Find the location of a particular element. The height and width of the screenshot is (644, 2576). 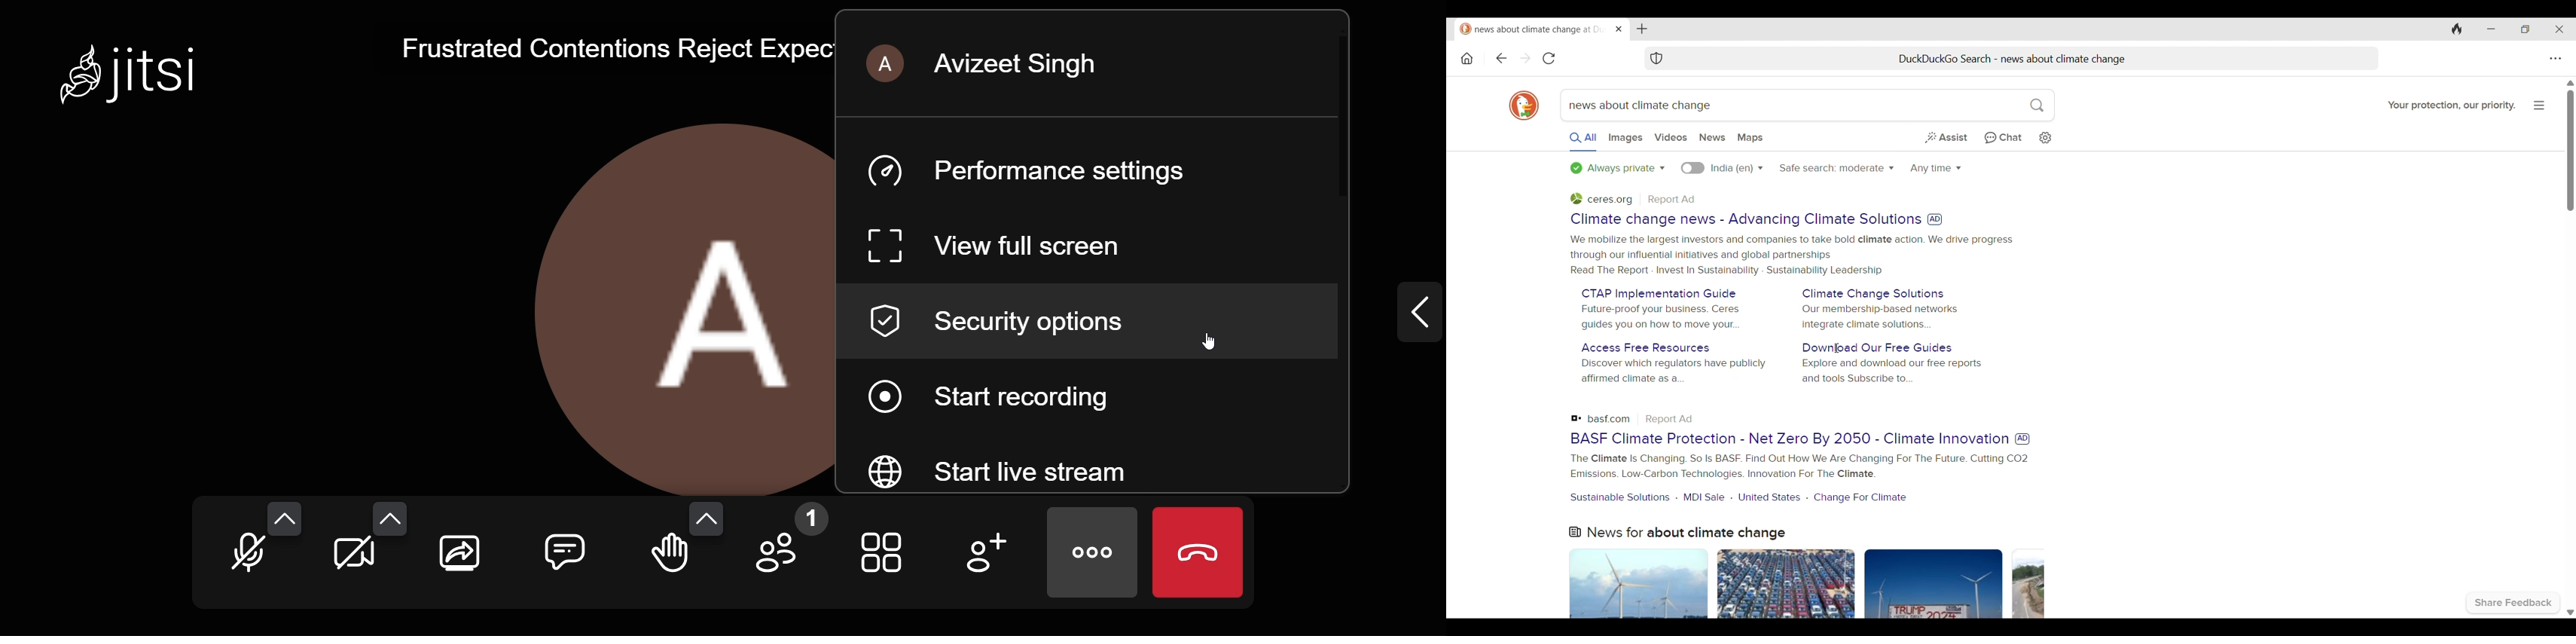

Search news is located at coordinates (1712, 137).